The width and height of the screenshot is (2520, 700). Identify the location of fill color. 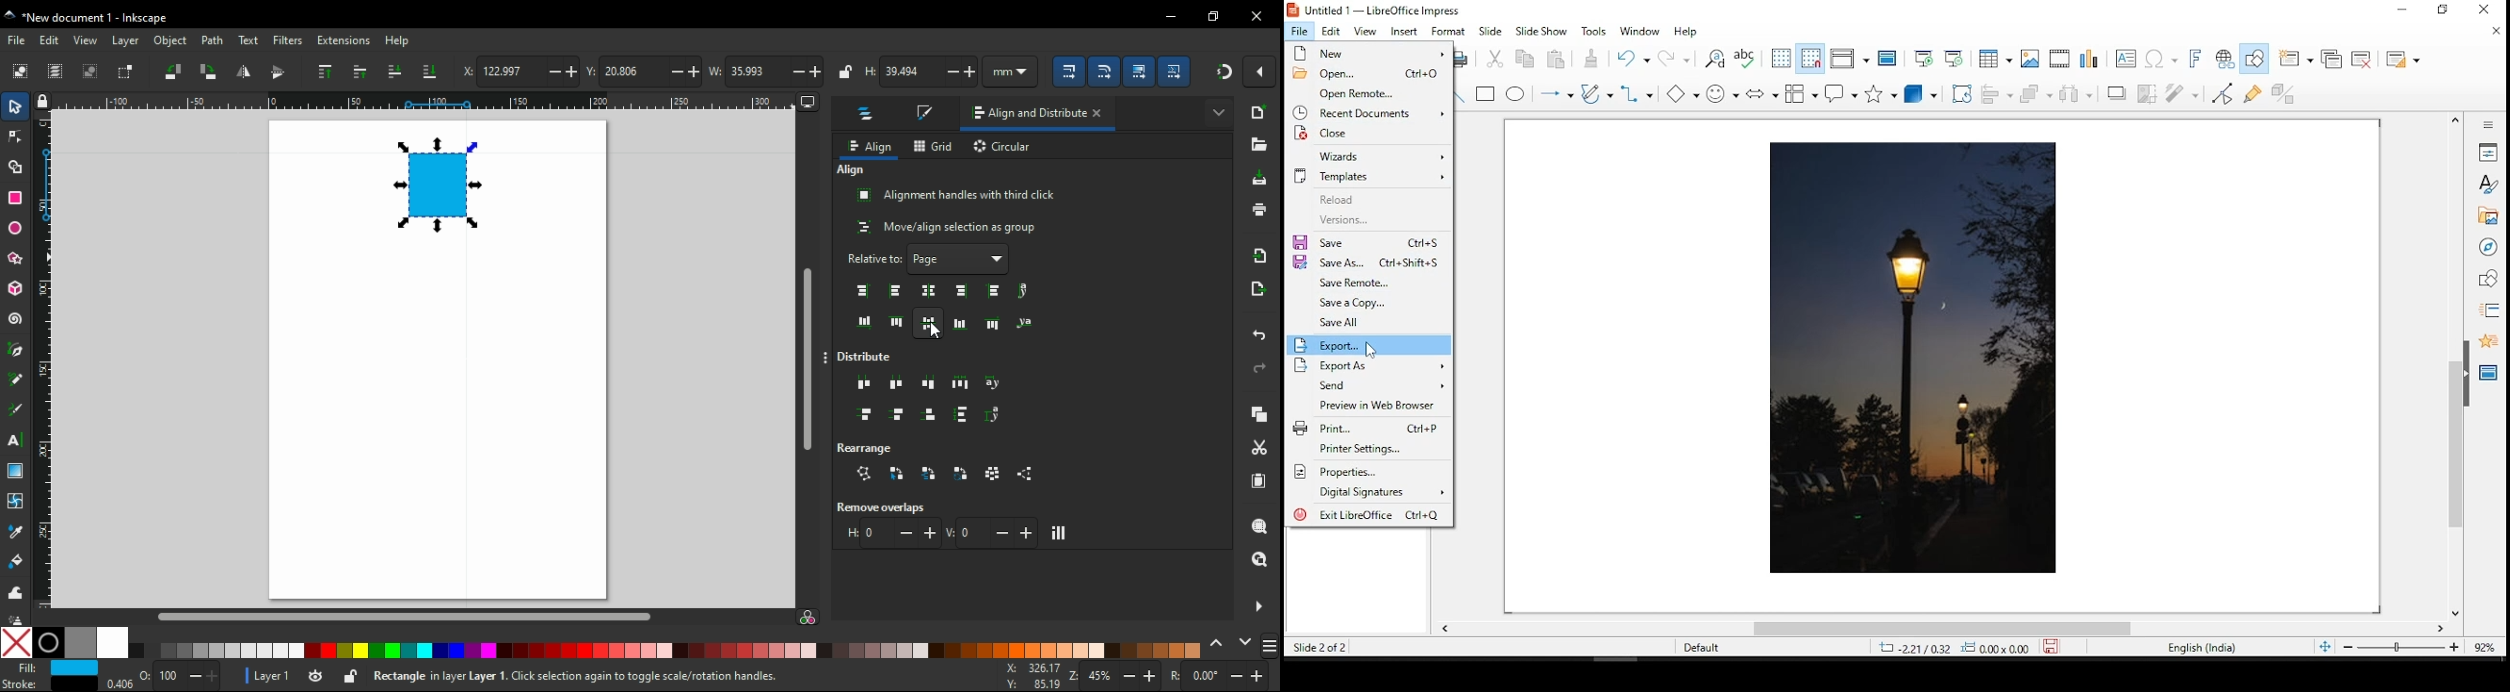
(52, 668).